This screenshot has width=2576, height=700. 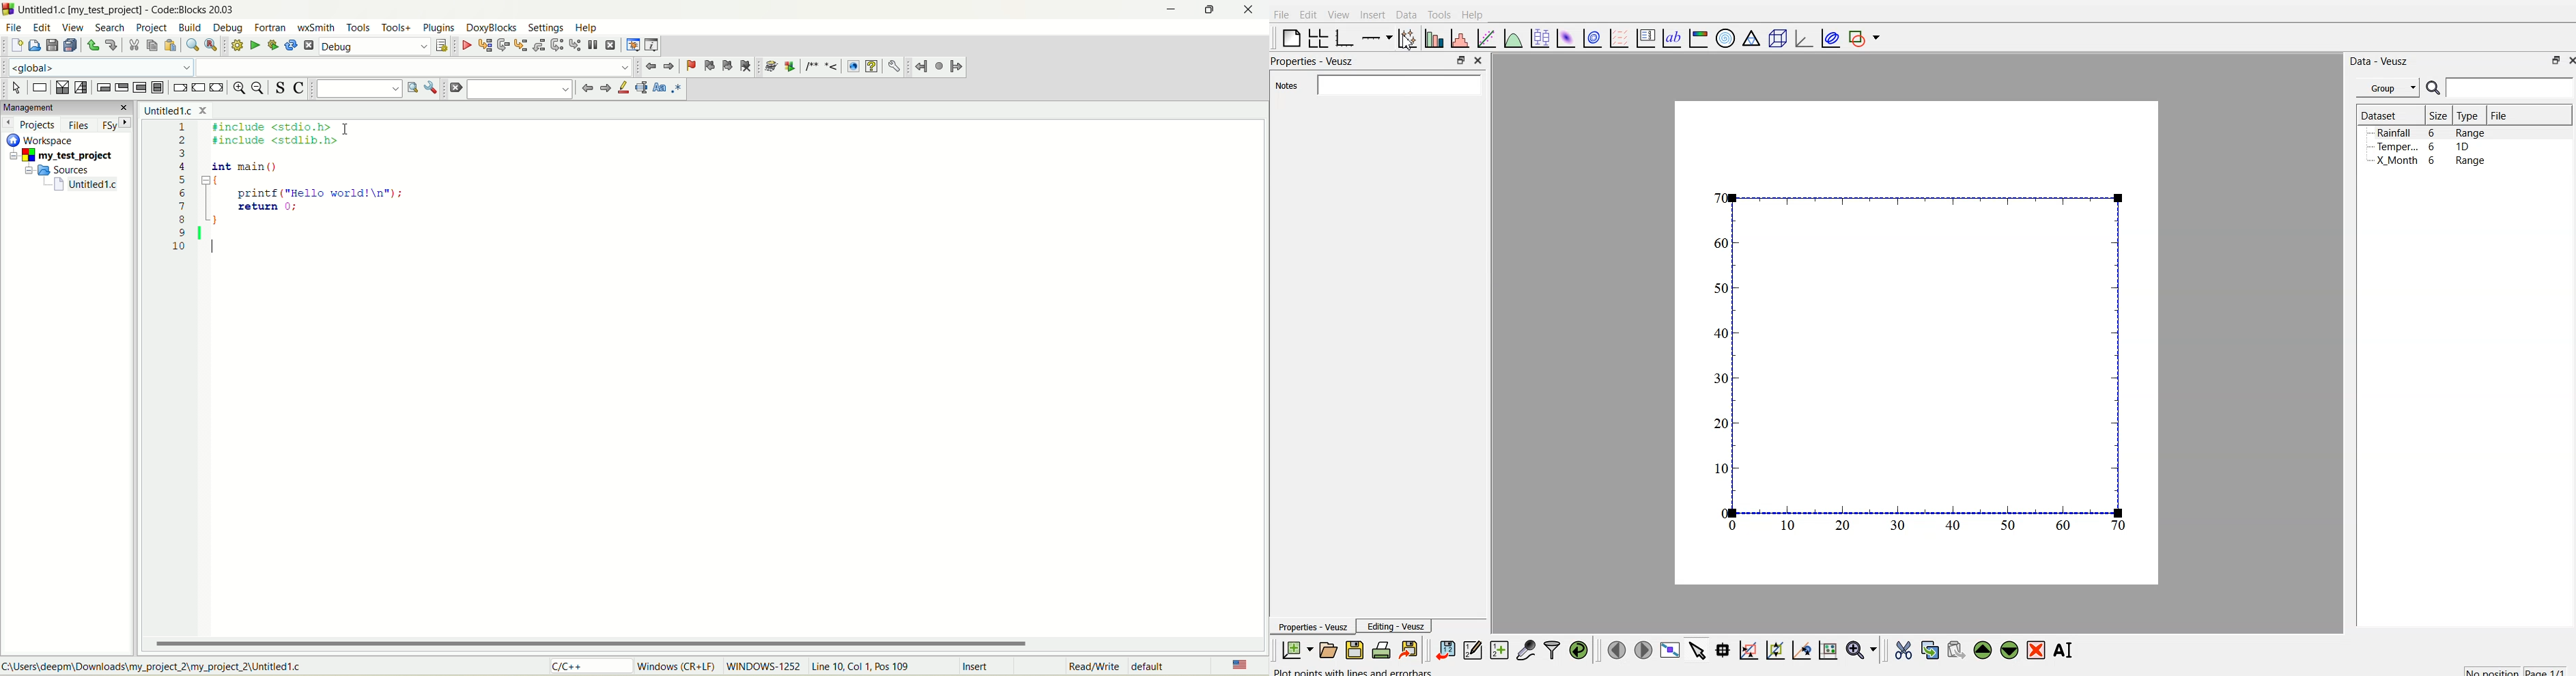 What do you see at coordinates (132, 10) in the screenshot?
I see `*Untitled1.c [my_test_project] - Code::Blocks 20.03` at bounding box center [132, 10].